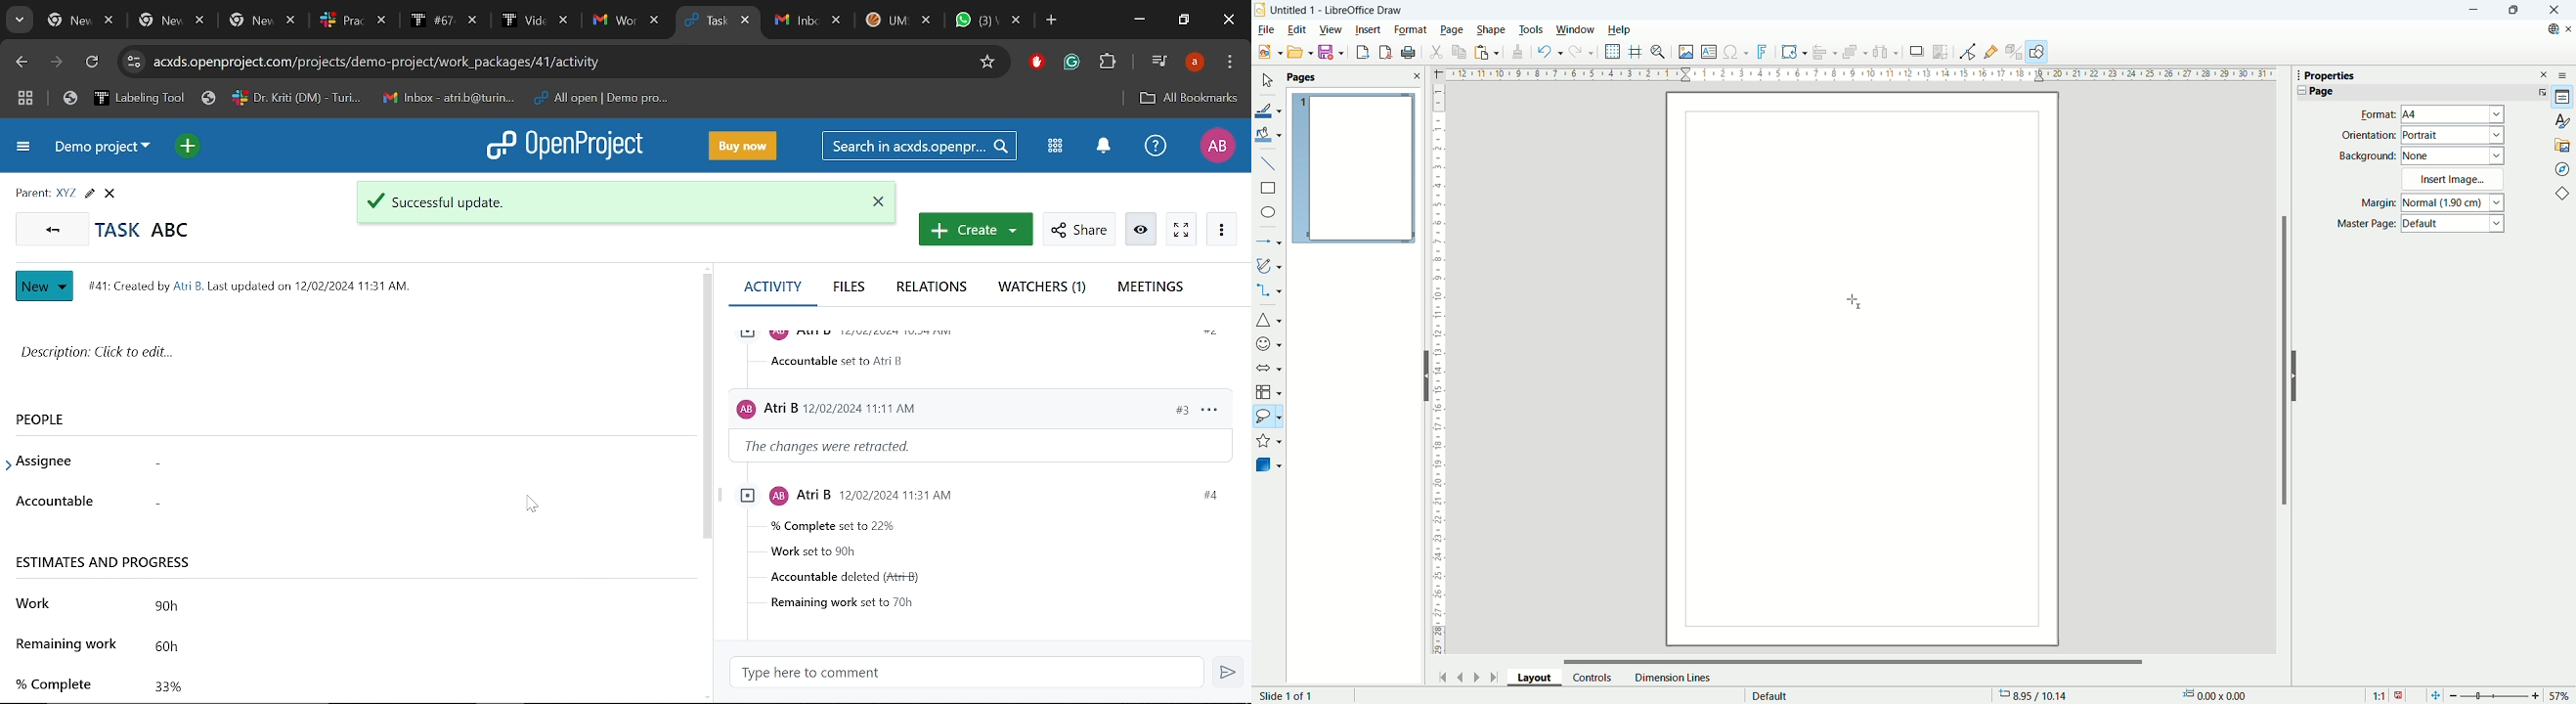  I want to click on helpline, so click(1636, 52).